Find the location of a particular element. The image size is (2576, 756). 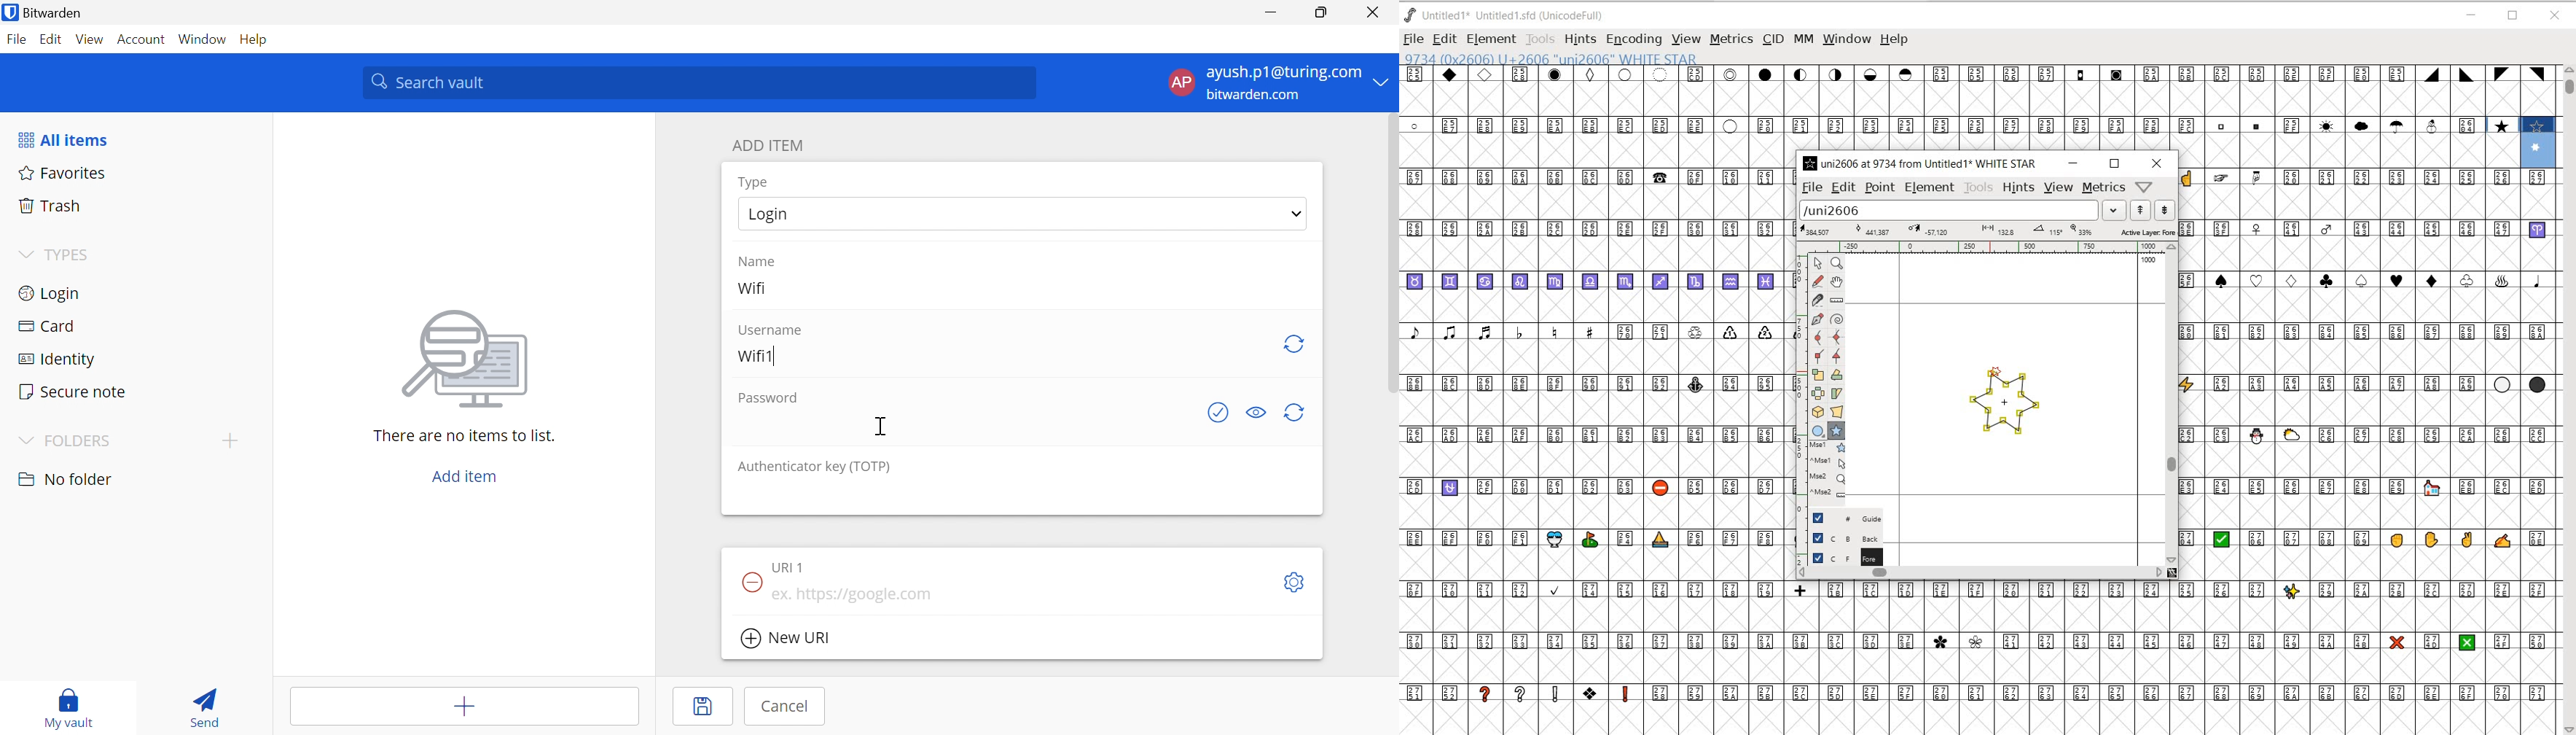

show previous/next word list is located at coordinates (2153, 209).